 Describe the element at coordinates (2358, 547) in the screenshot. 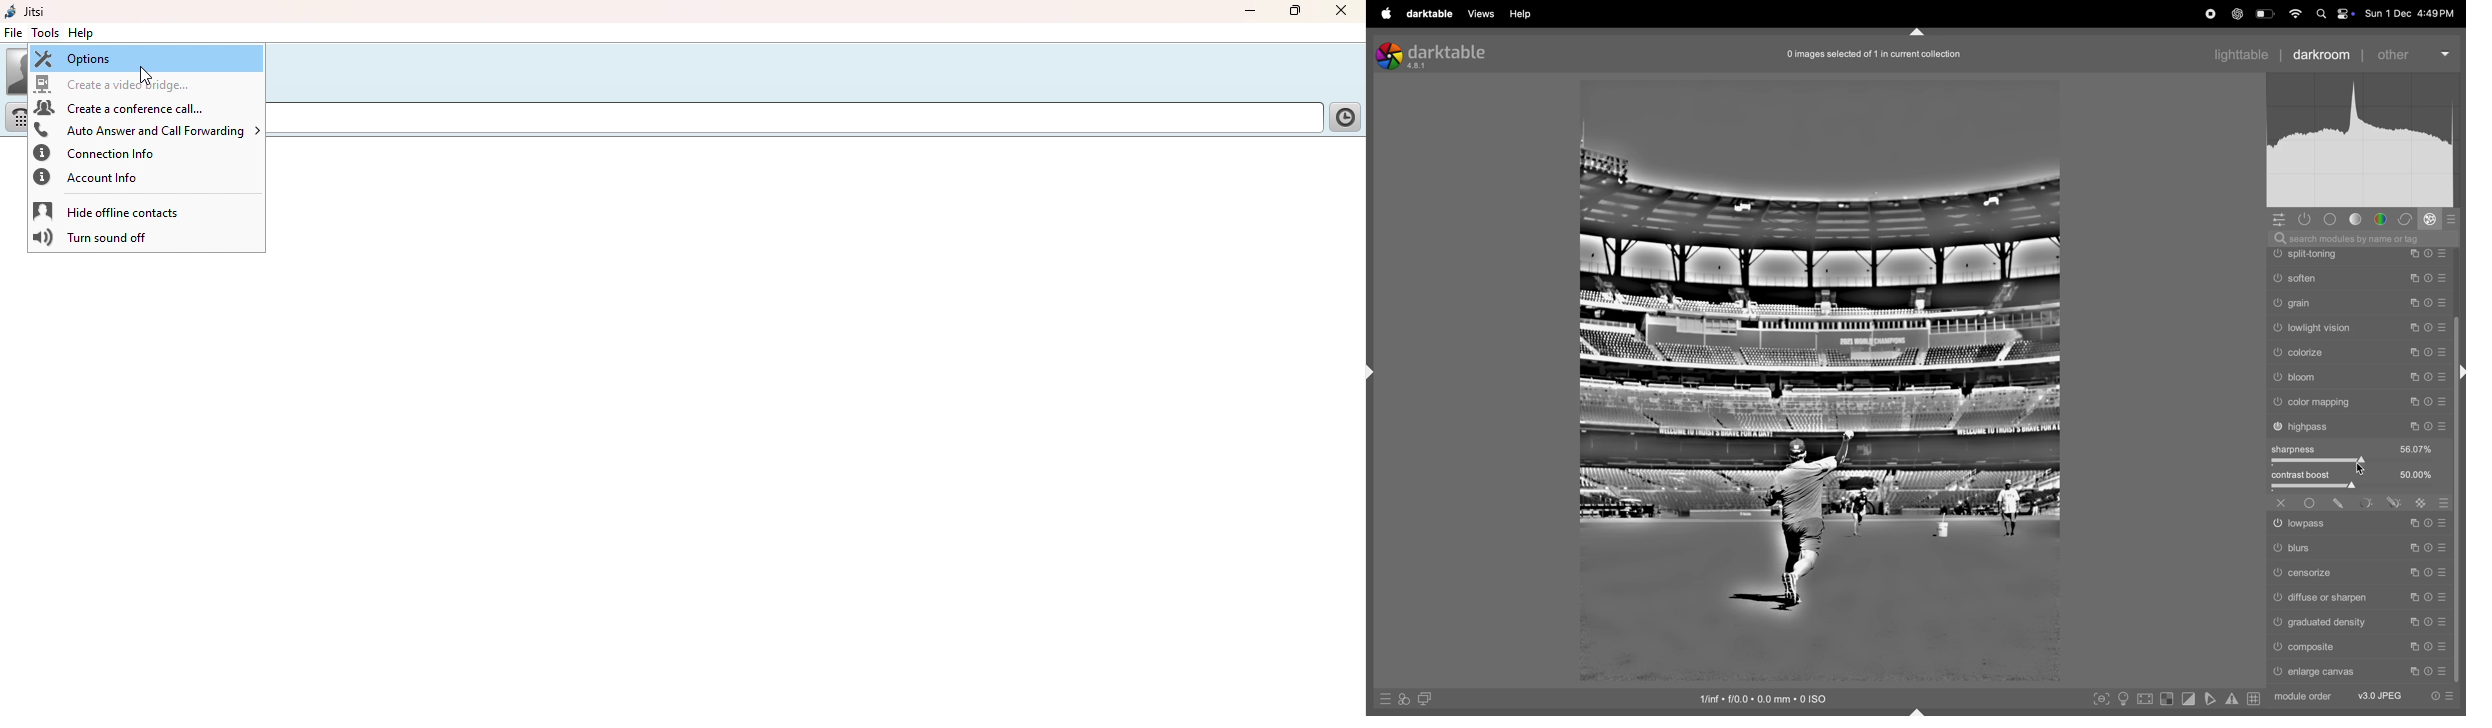

I see `blurs` at that location.